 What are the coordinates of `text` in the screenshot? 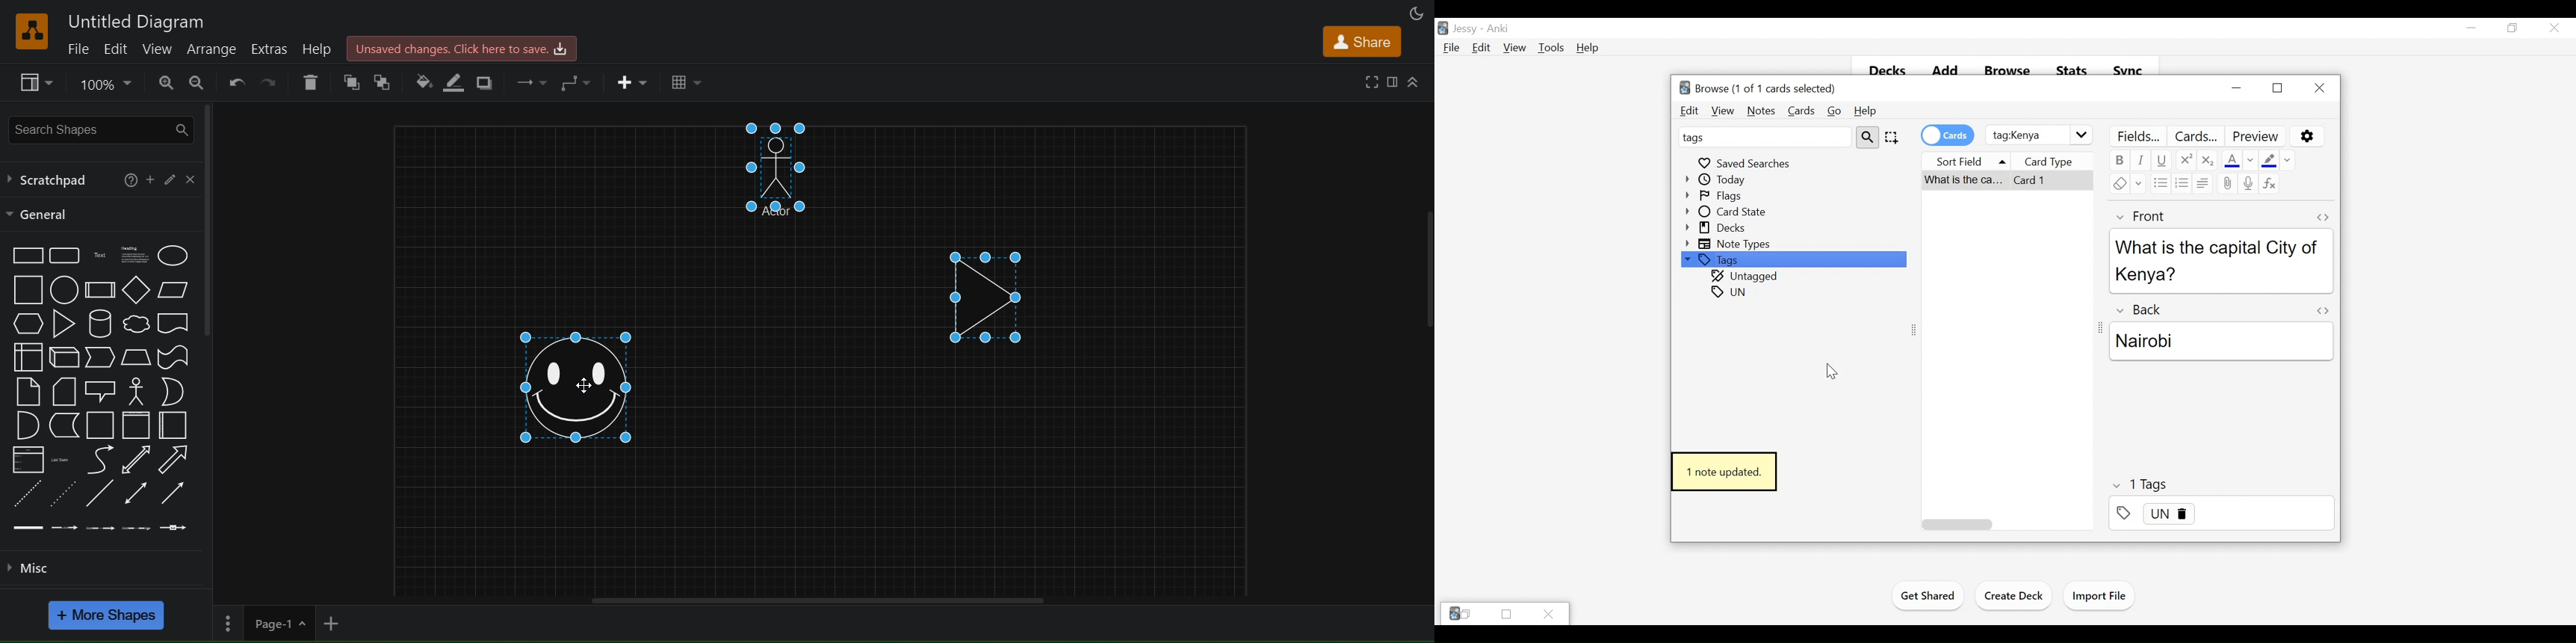 It's located at (98, 256).